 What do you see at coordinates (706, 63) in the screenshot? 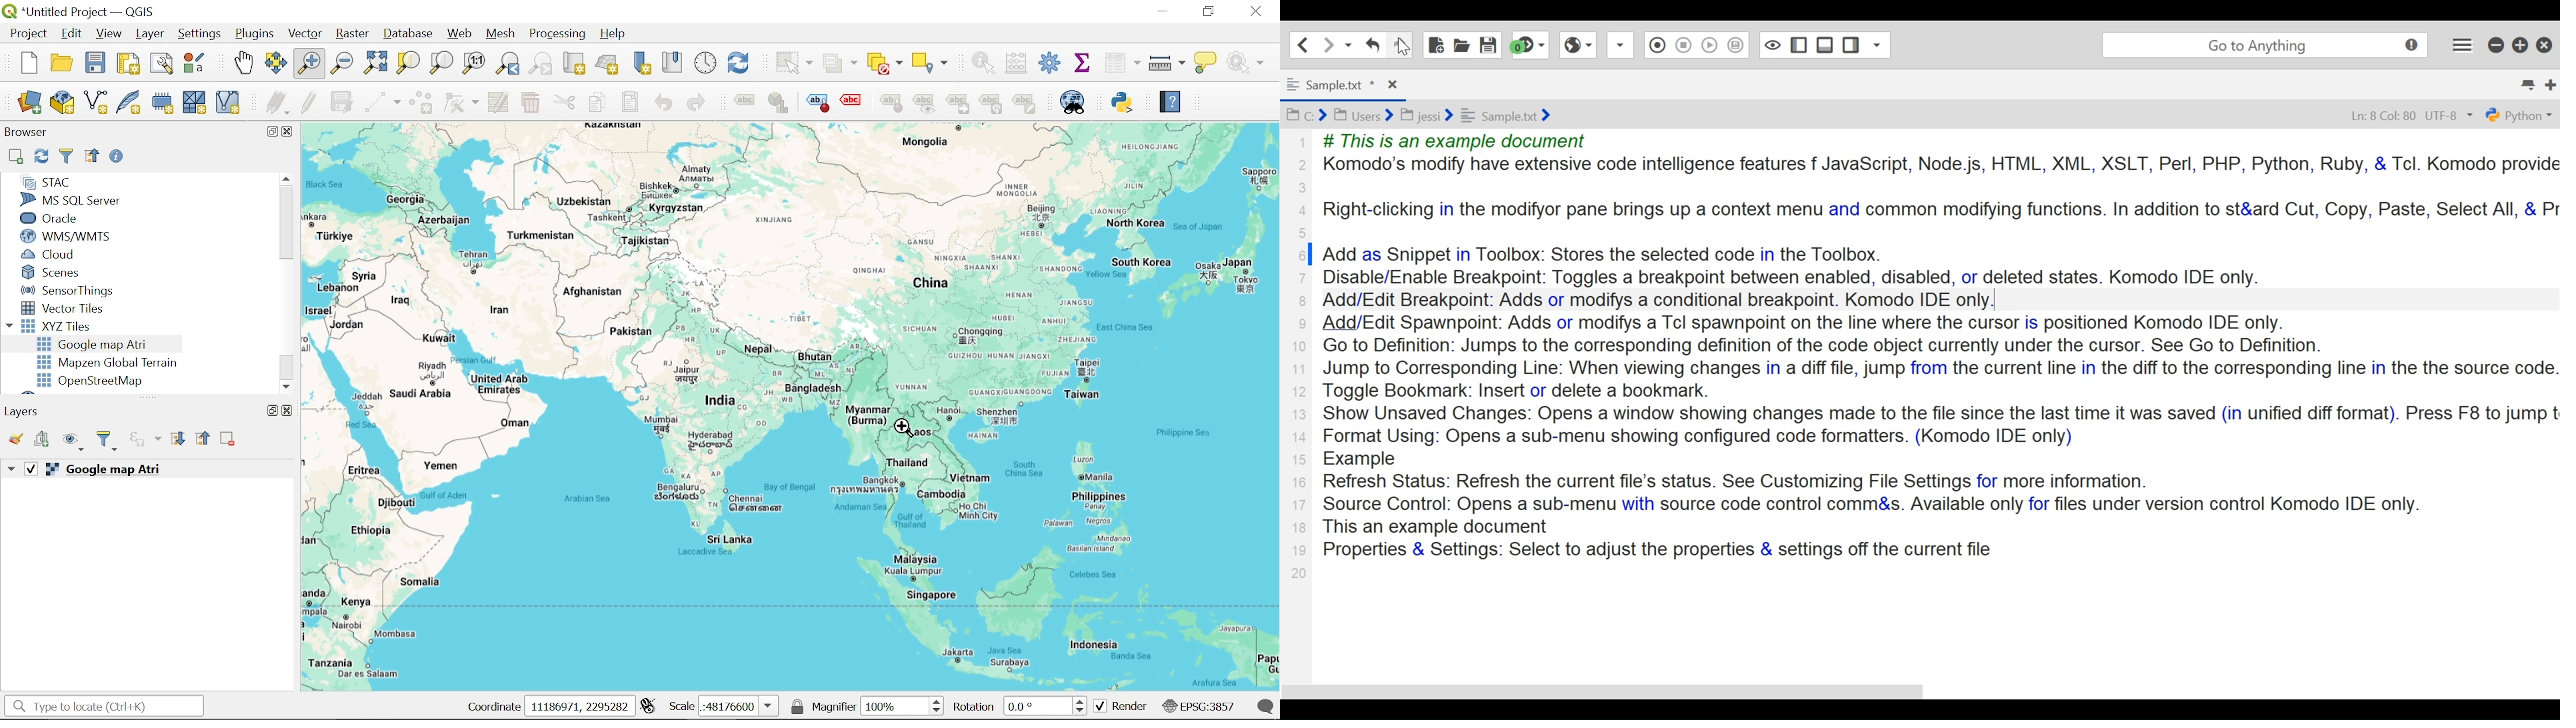
I see `Temporal control panel` at bounding box center [706, 63].